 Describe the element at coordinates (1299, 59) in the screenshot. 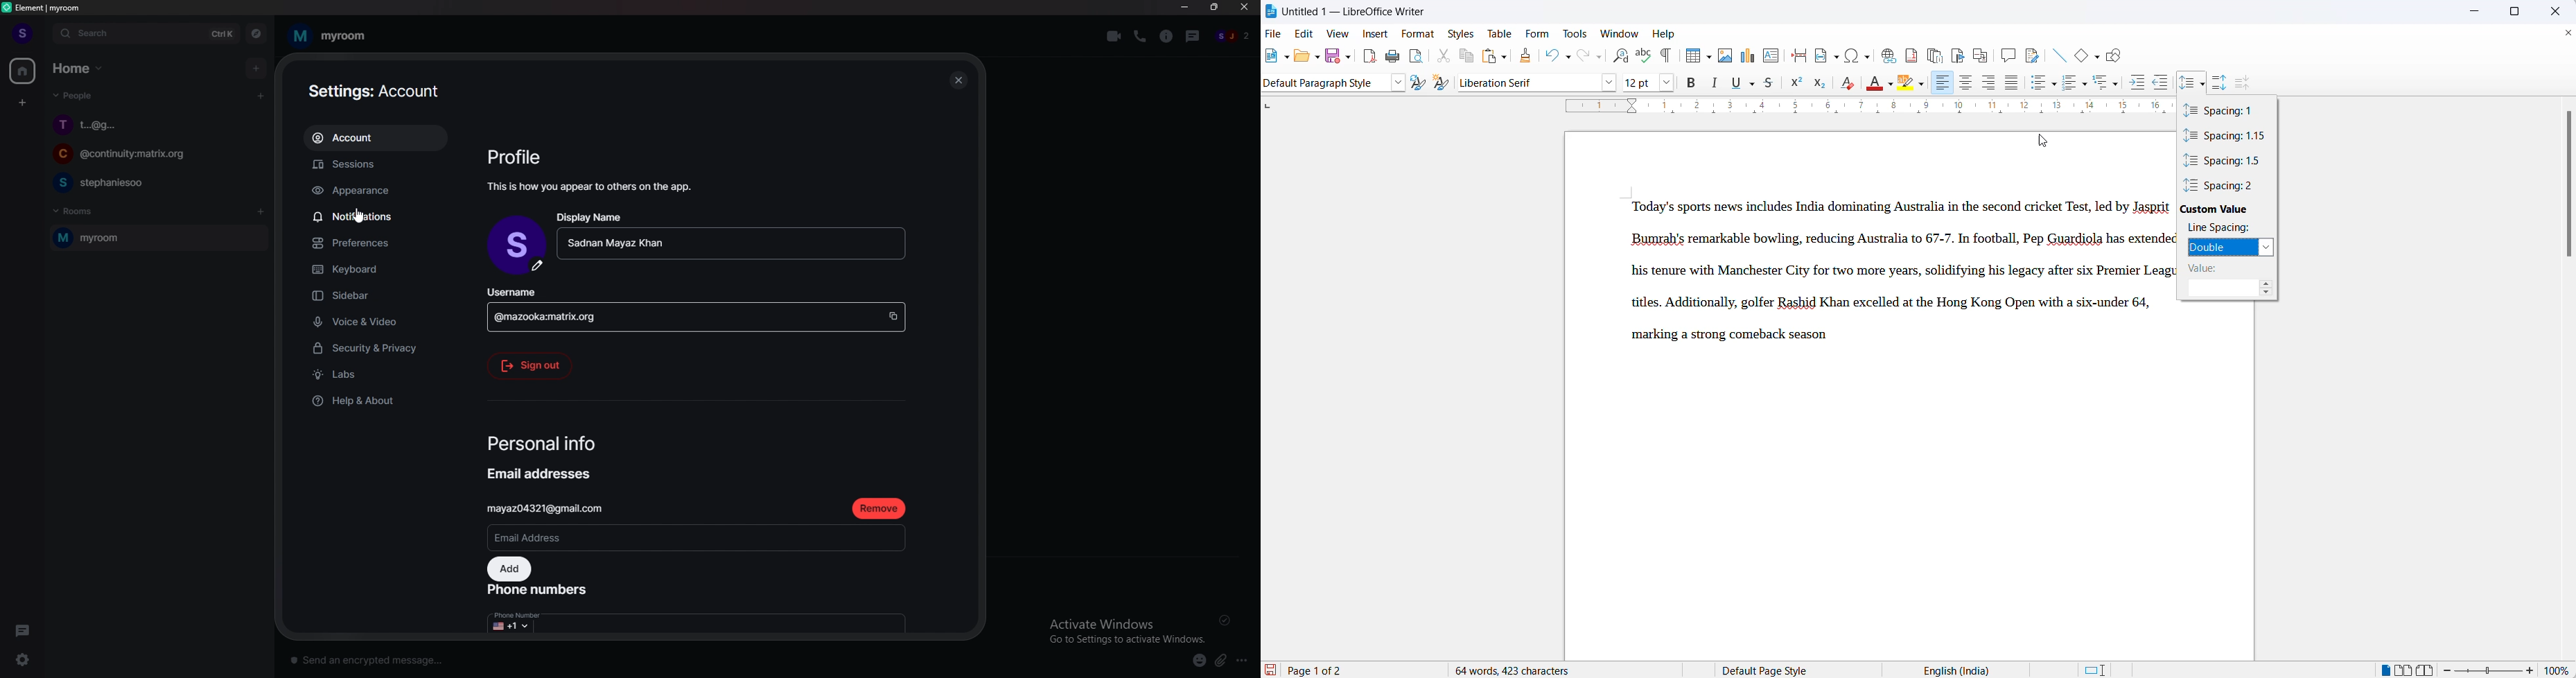

I see `open file` at that location.